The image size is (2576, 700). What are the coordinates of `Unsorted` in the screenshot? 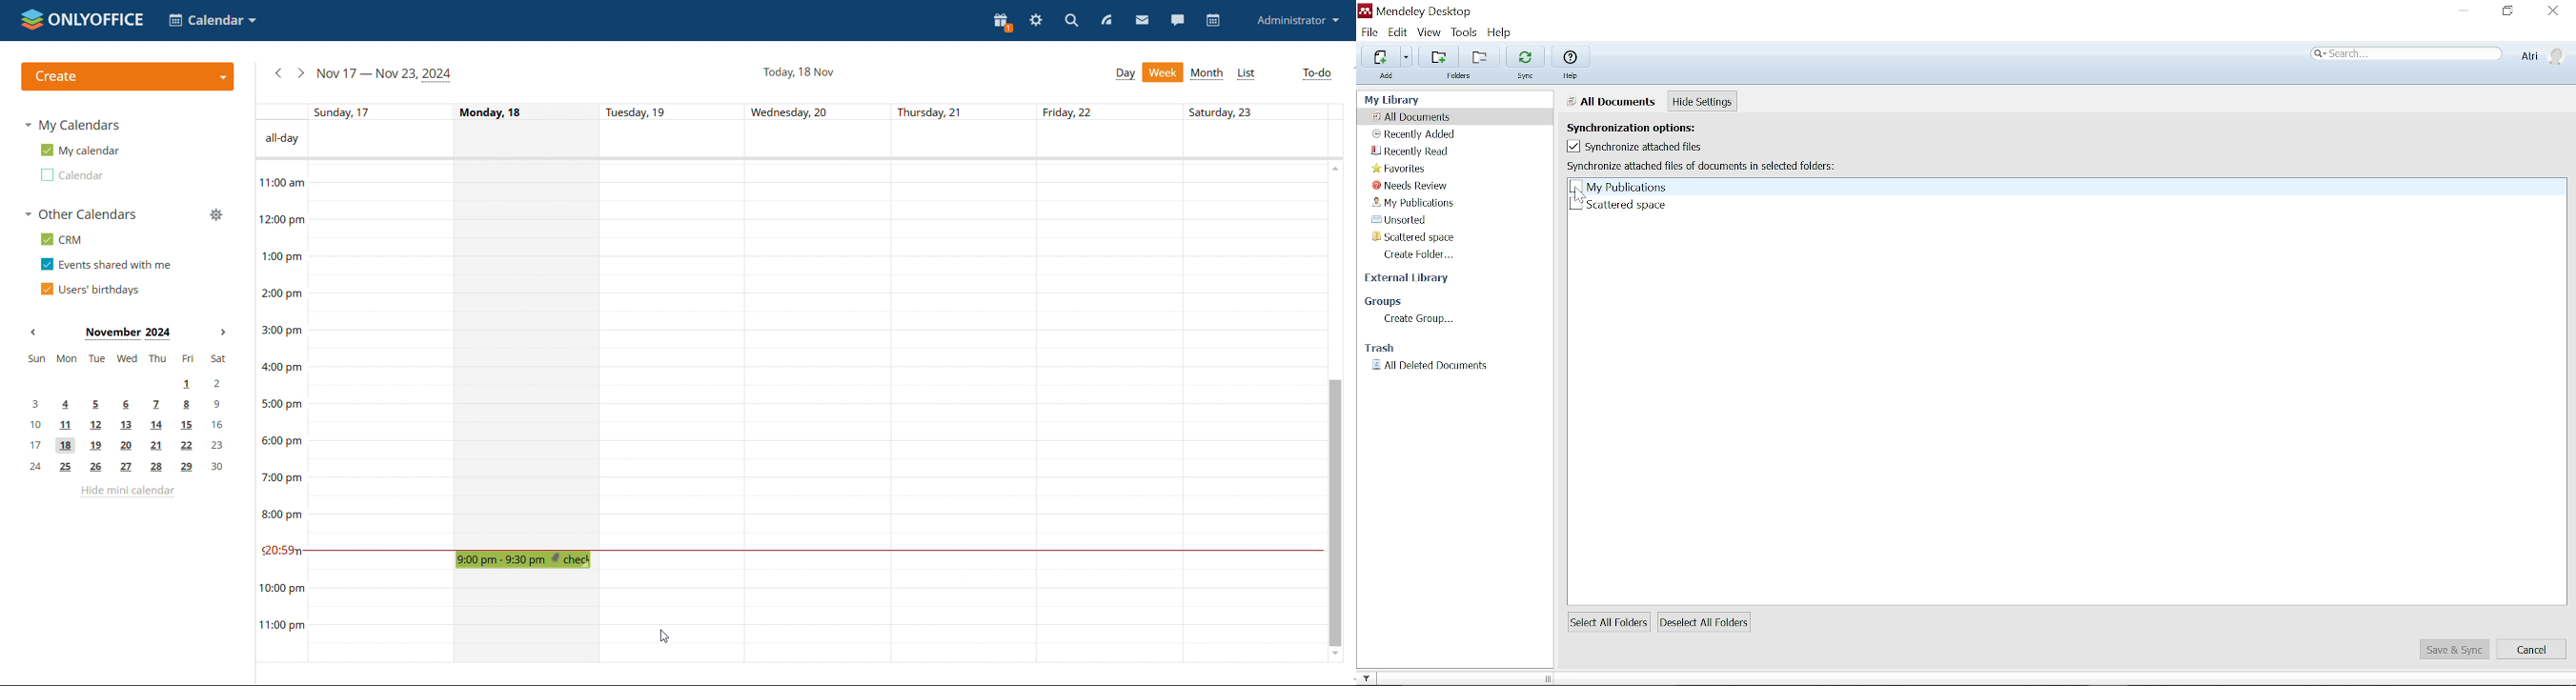 It's located at (1414, 221).